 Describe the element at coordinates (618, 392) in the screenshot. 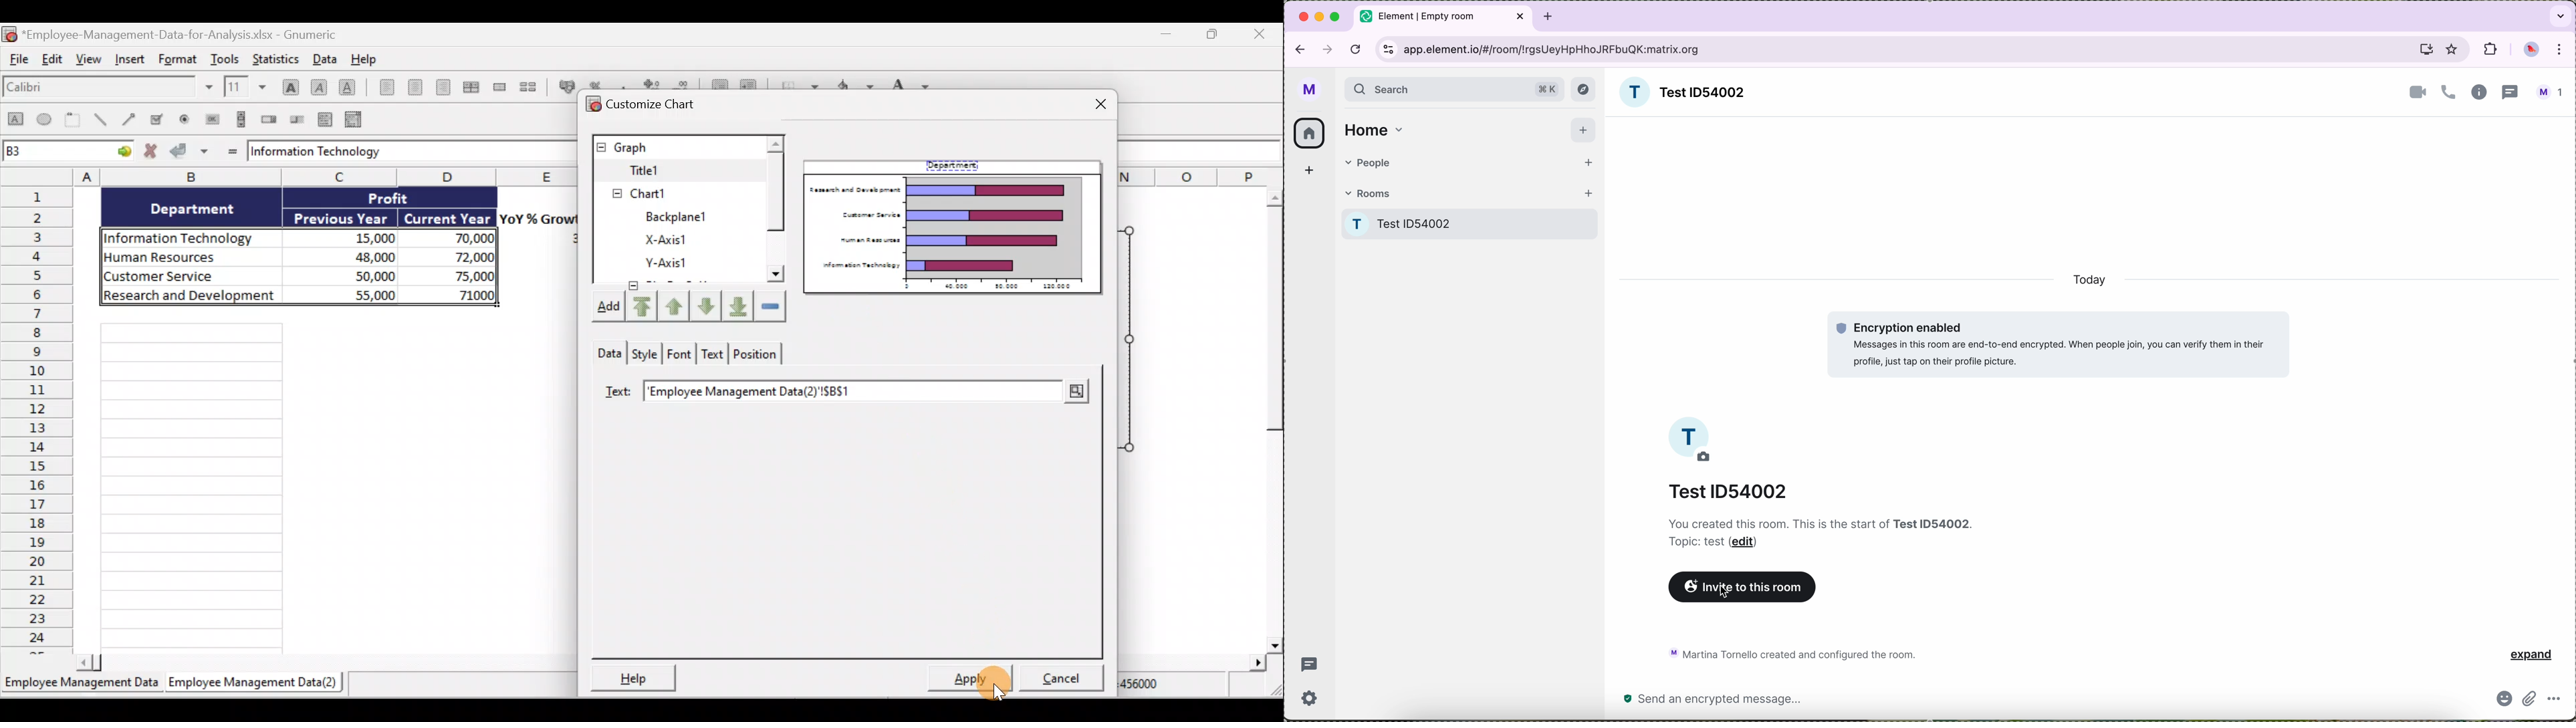

I see `text` at that location.